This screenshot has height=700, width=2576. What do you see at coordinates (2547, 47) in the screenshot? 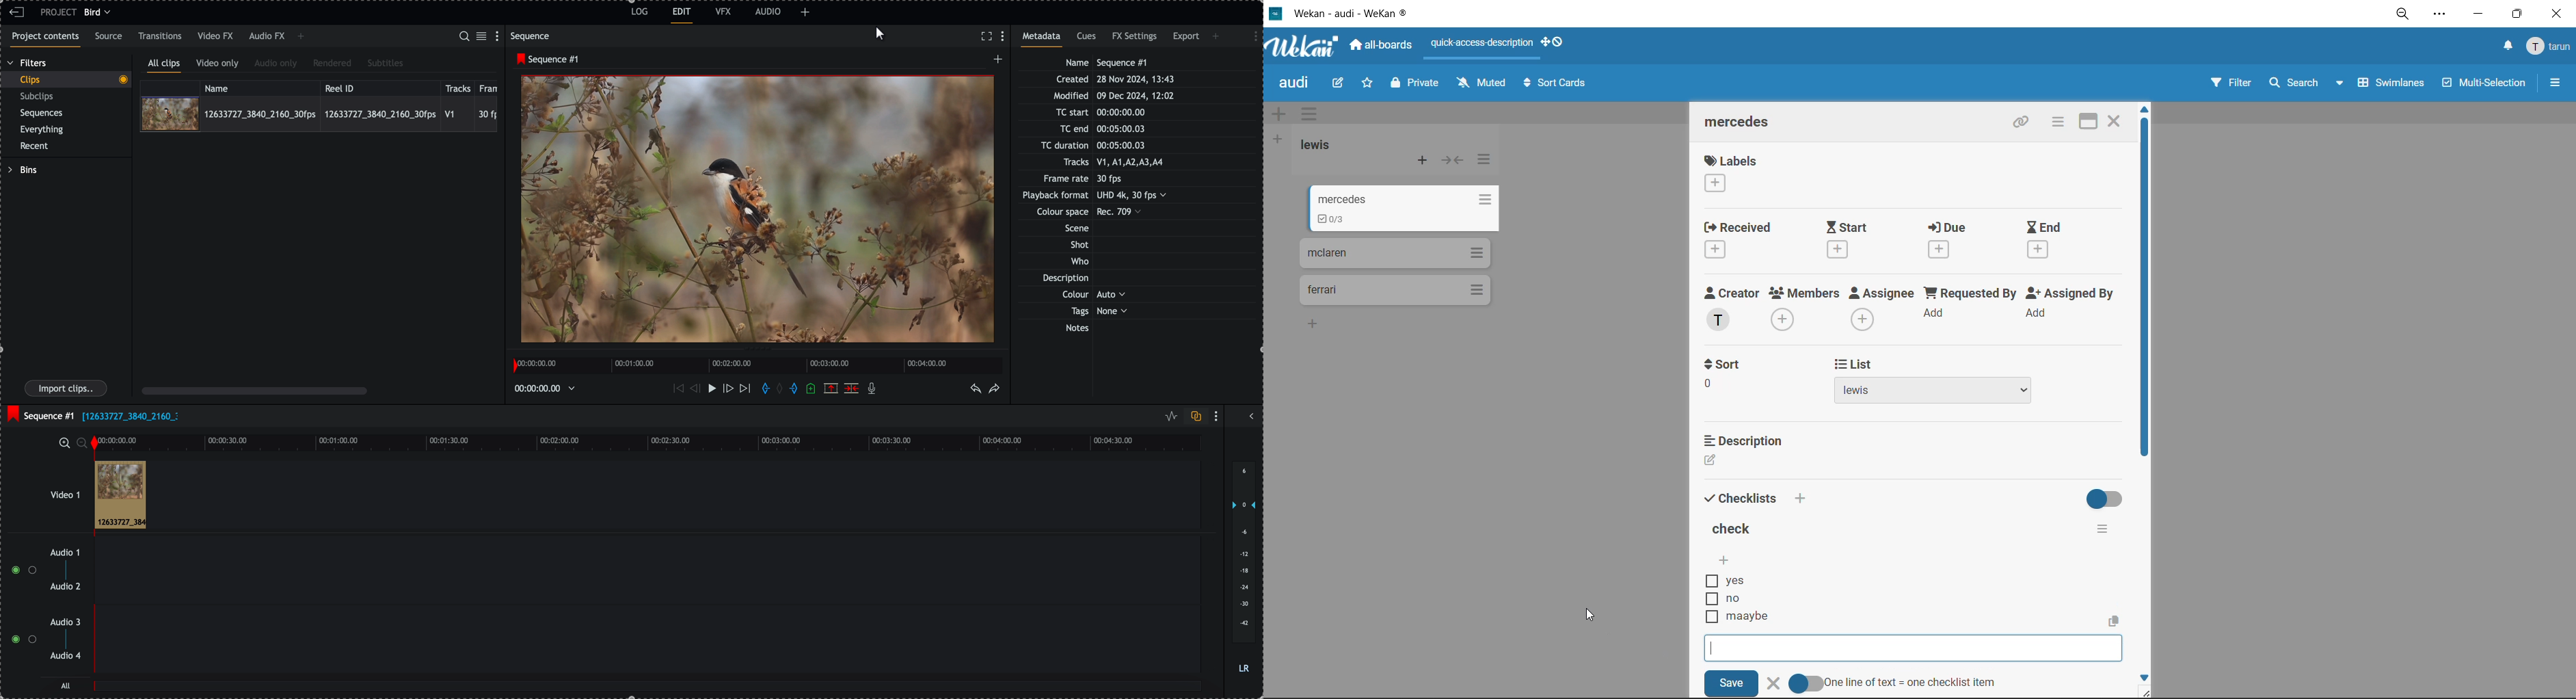
I see `menu` at bounding box center [2547, 47].